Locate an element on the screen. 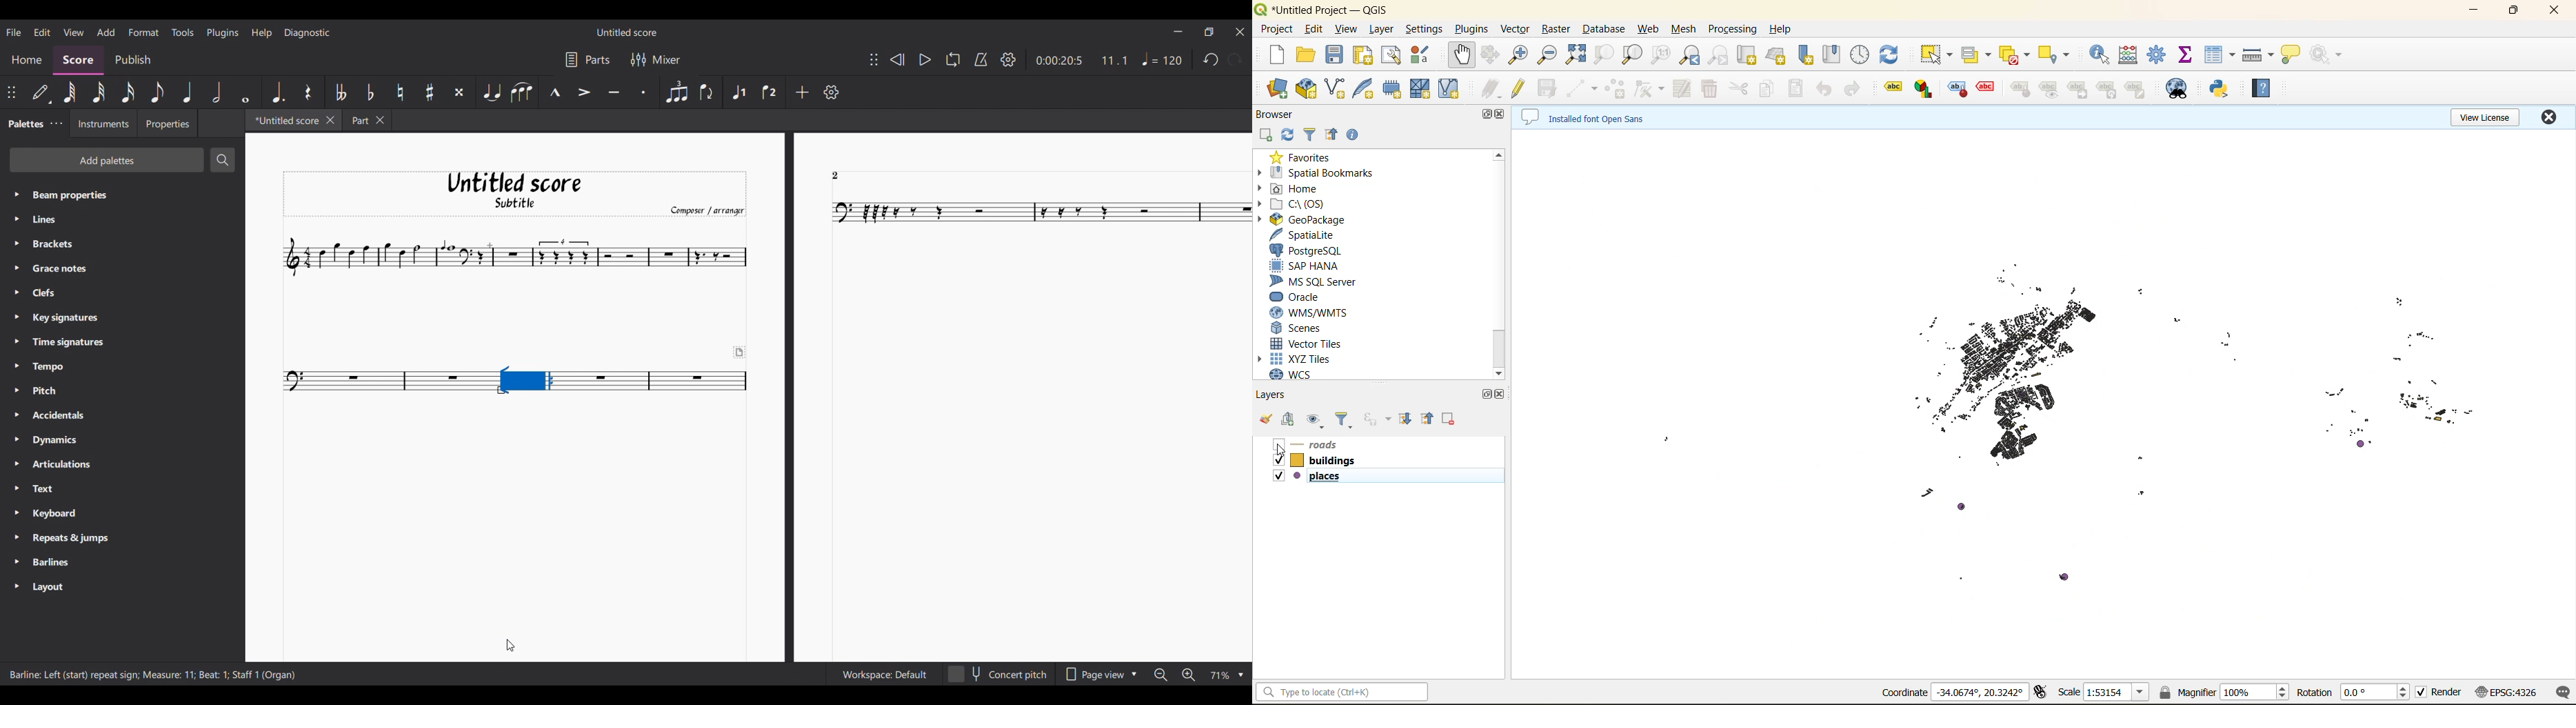  16th note is located at coordinates (129, 92).